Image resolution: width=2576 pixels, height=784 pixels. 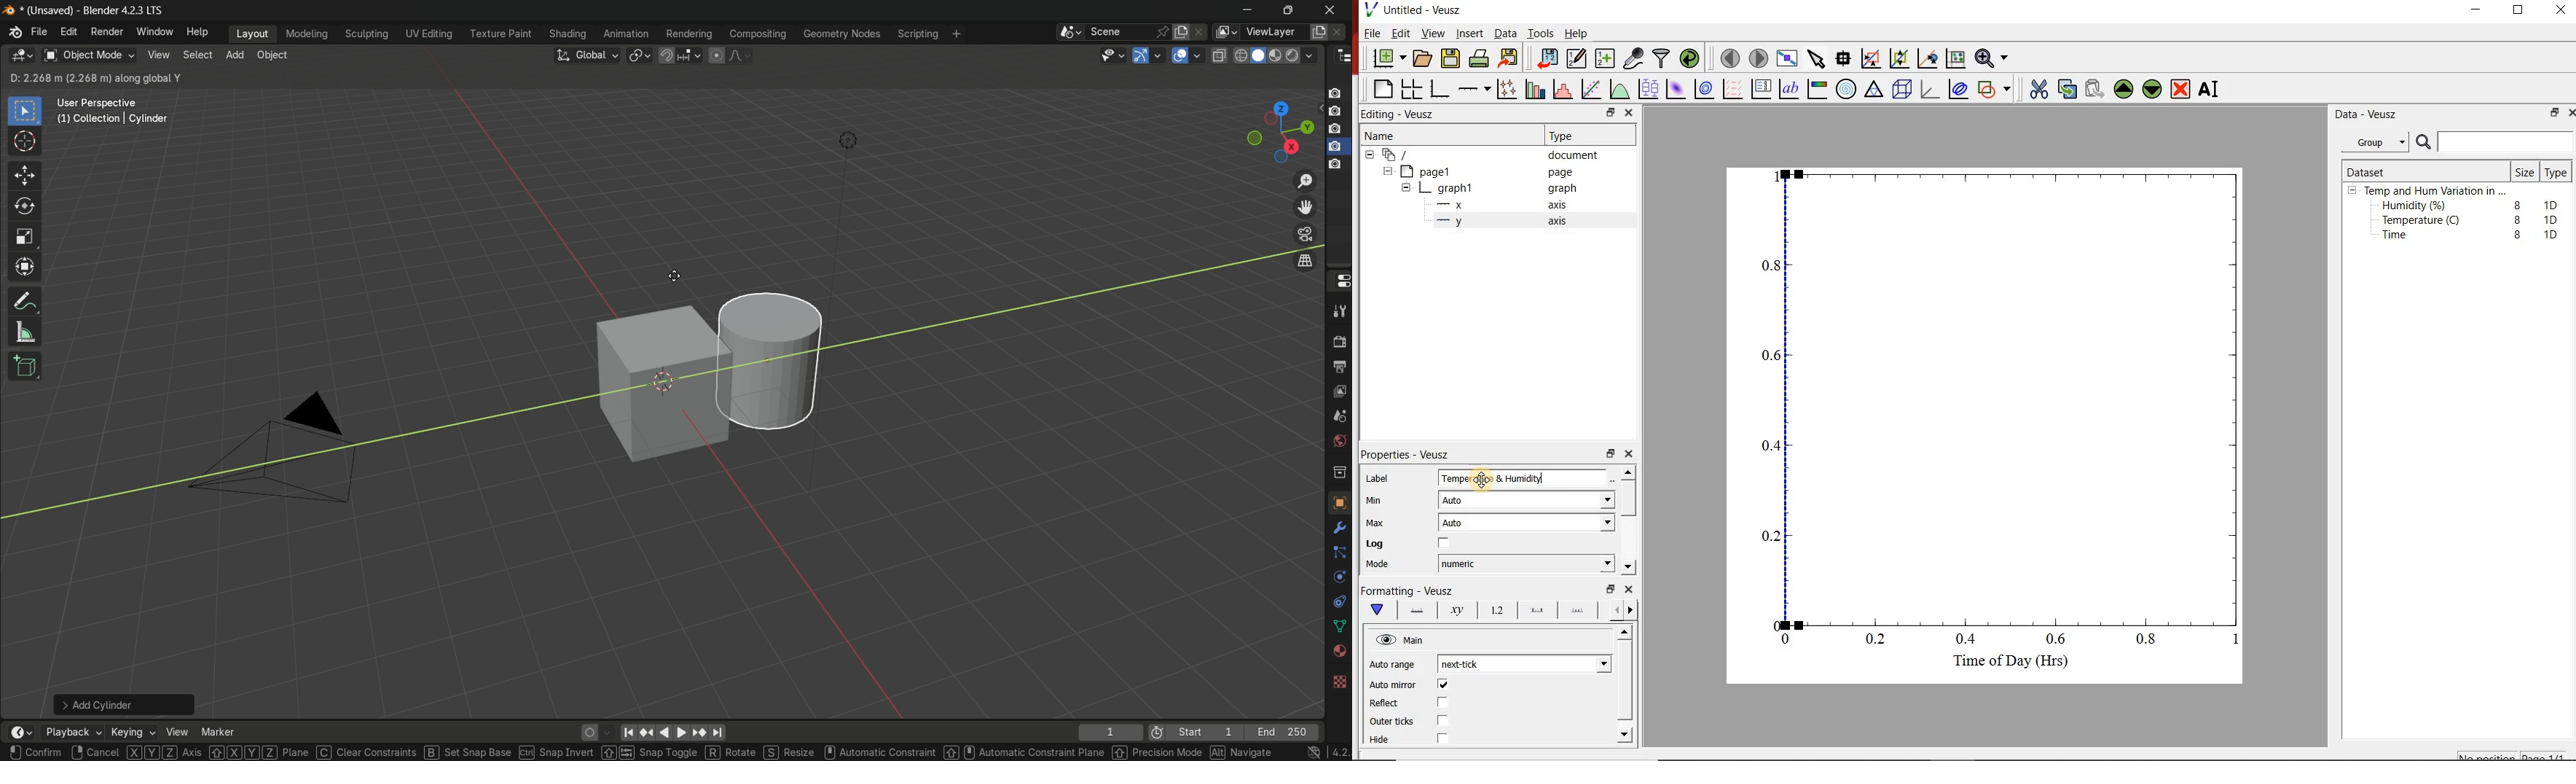 I want to click on 0, so click(x=1786, y=639).